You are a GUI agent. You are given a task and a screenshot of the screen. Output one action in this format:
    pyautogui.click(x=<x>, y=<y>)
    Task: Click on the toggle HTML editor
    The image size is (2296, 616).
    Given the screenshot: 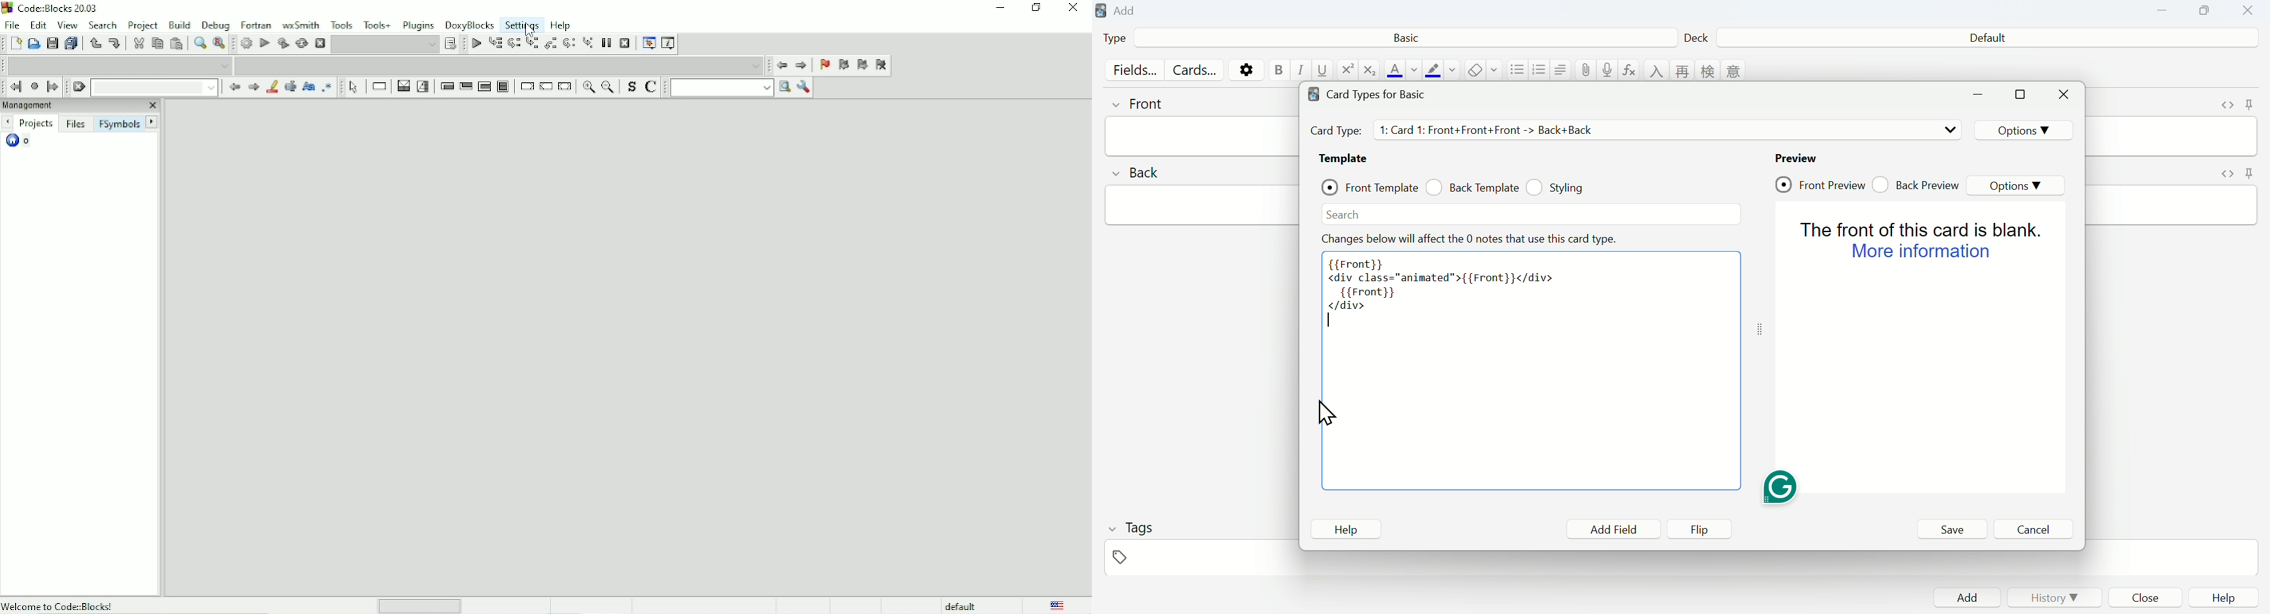 What is the action you would take?
    pyautogui.click(x=2229, y=104)
    